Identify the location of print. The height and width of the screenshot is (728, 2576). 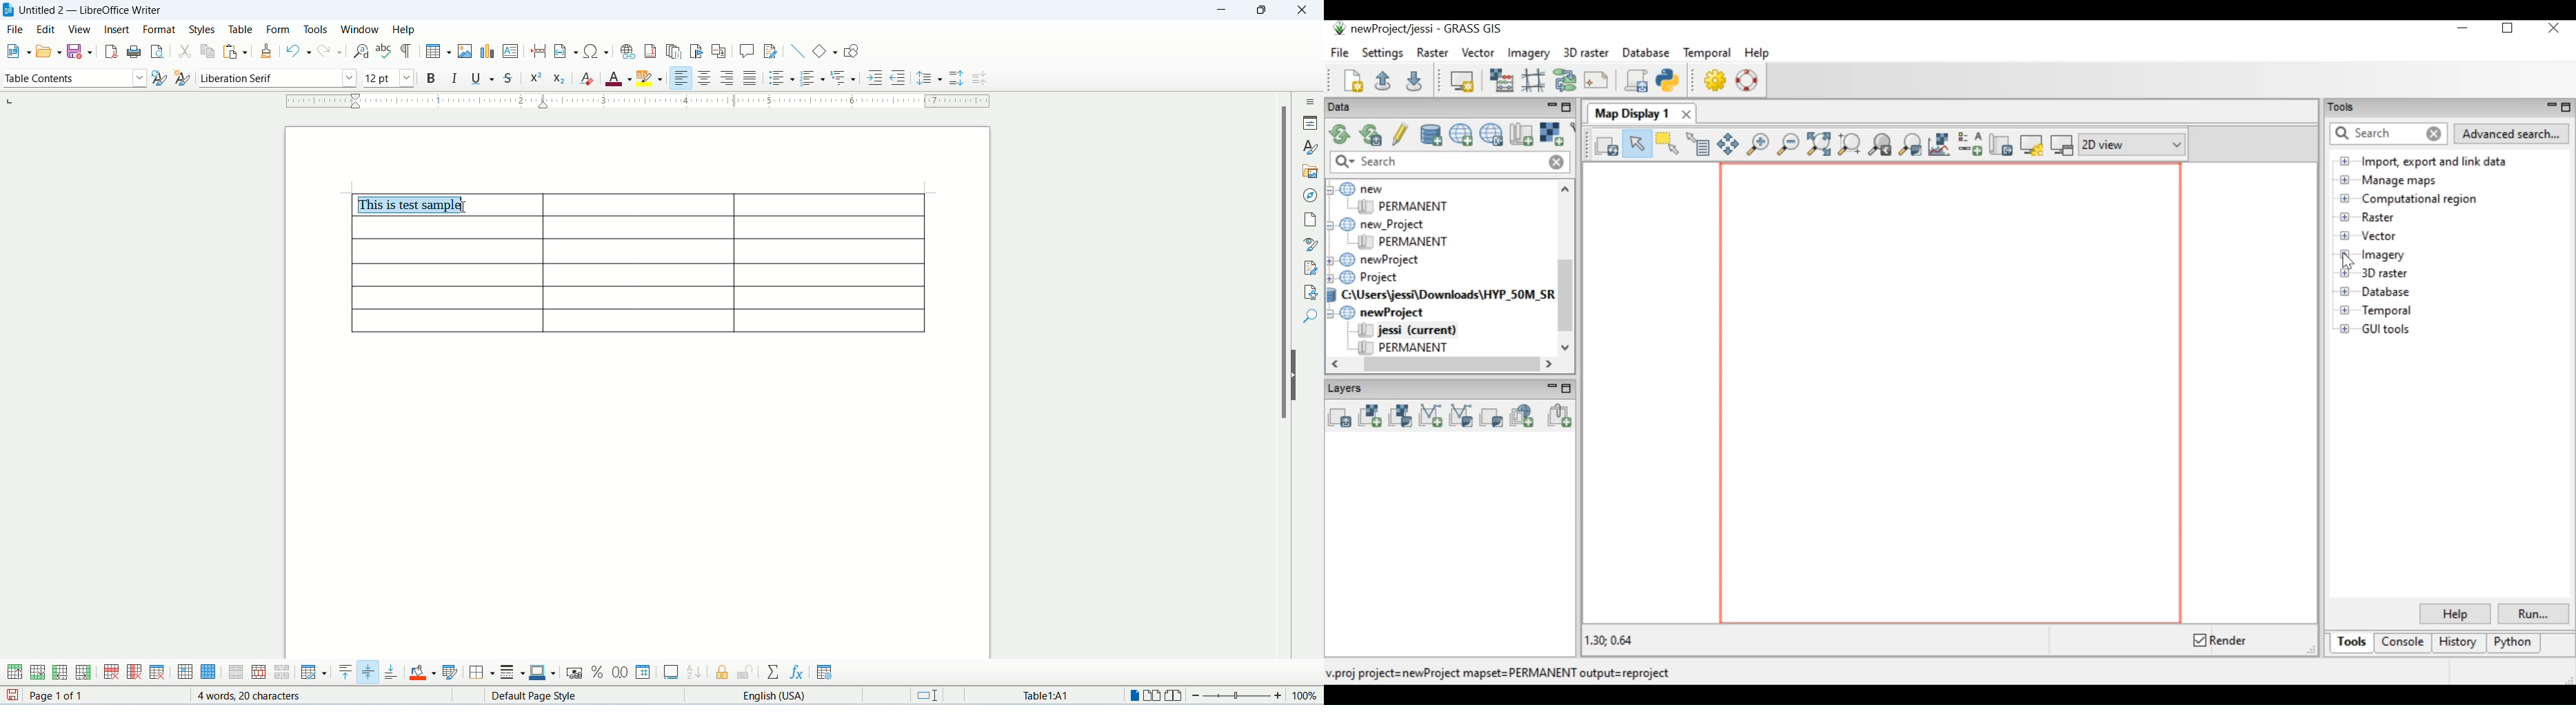
(135, 52).